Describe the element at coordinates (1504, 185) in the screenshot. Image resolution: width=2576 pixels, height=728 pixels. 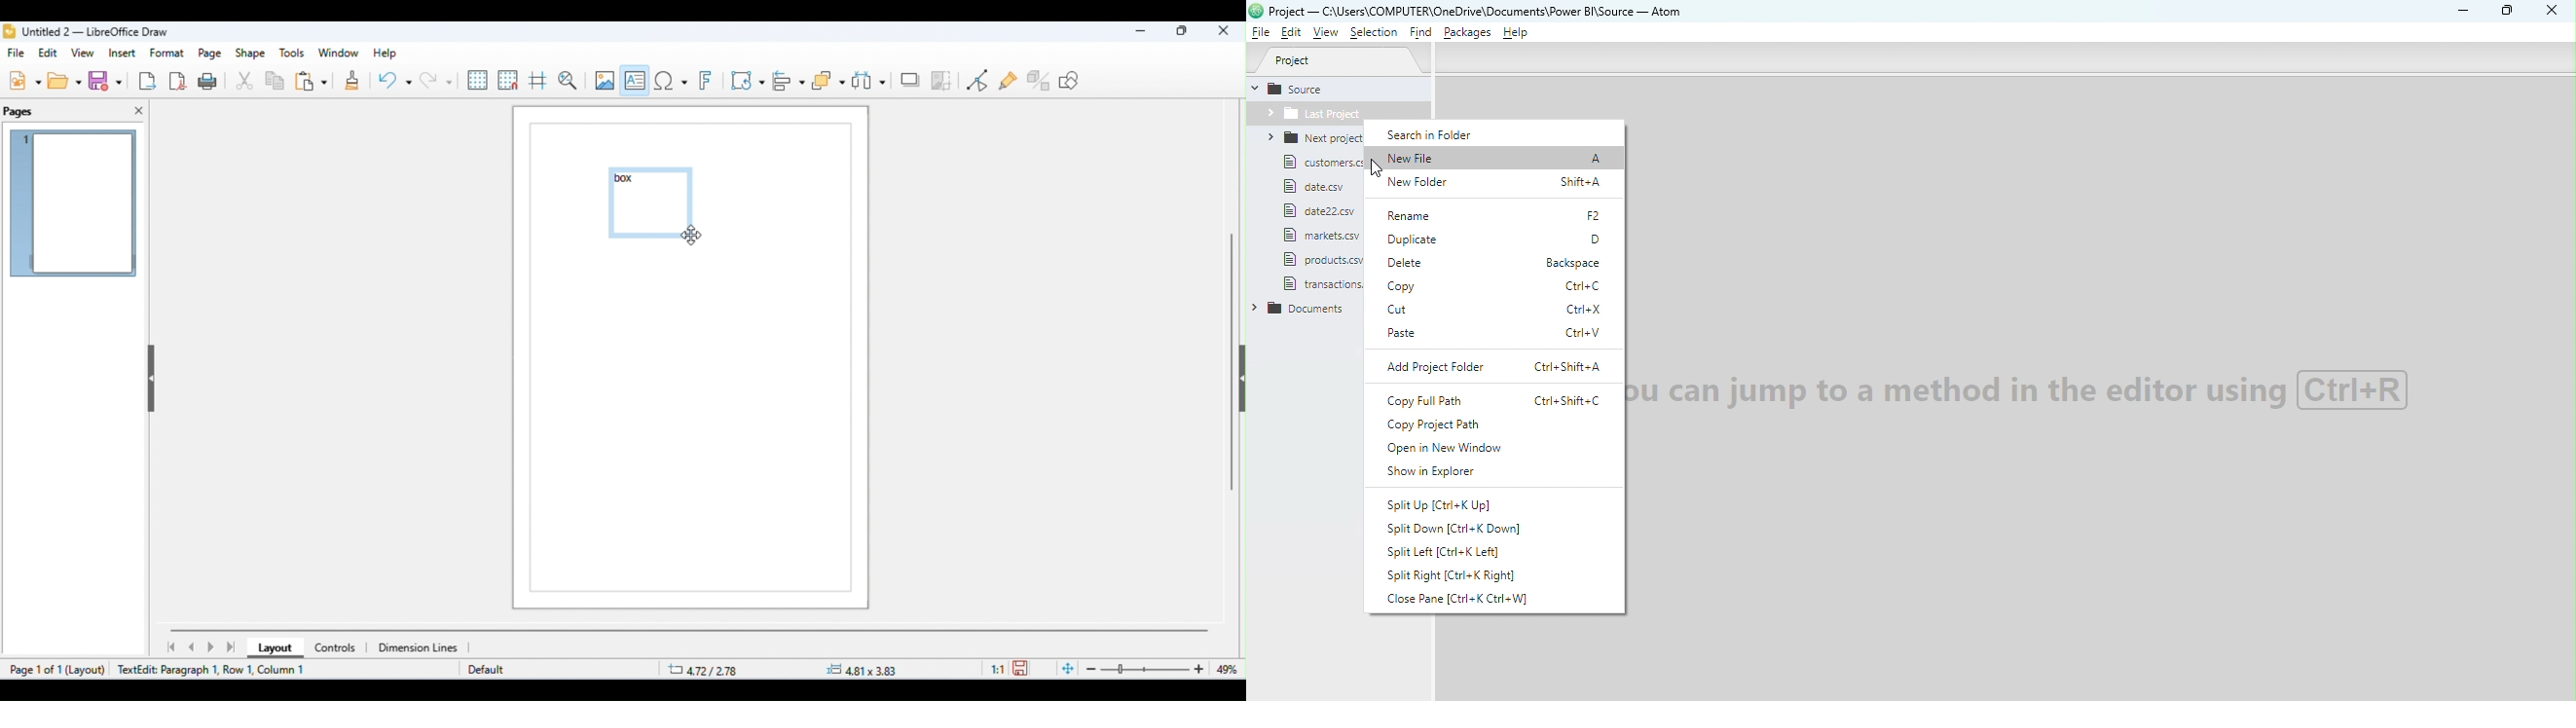
I see `New folder` at that location.